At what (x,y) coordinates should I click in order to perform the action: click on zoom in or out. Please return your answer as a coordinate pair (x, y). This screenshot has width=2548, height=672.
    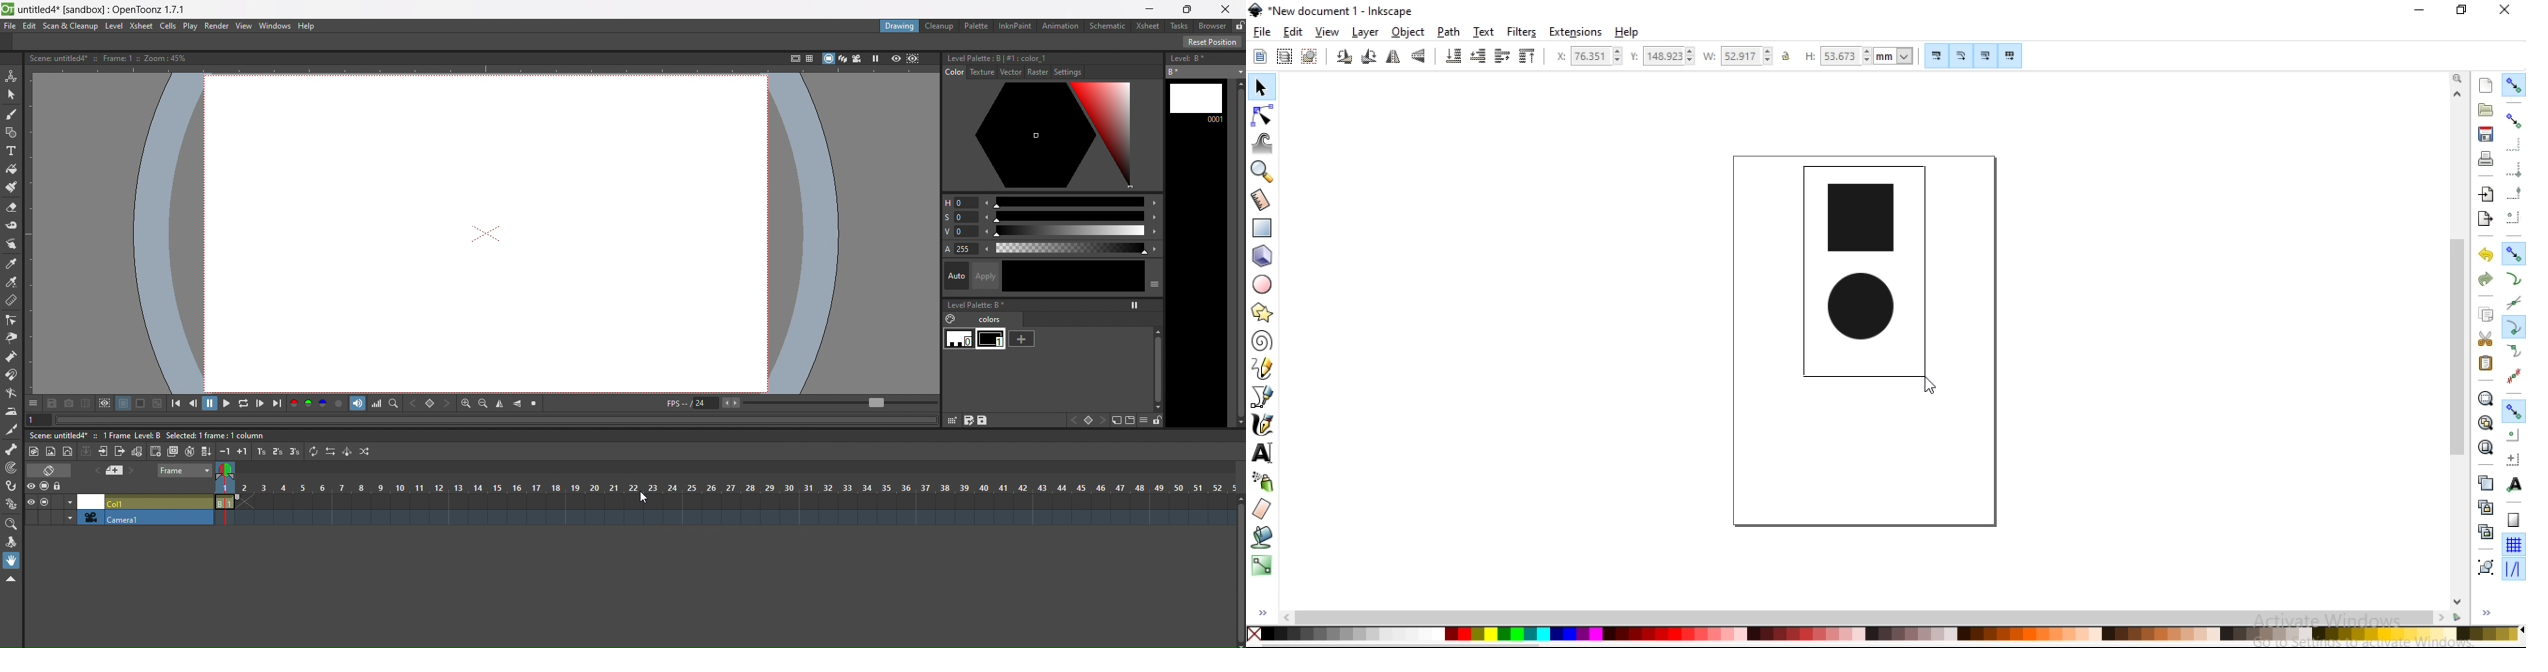
    Looking at the image, I should click on (1260, 174).